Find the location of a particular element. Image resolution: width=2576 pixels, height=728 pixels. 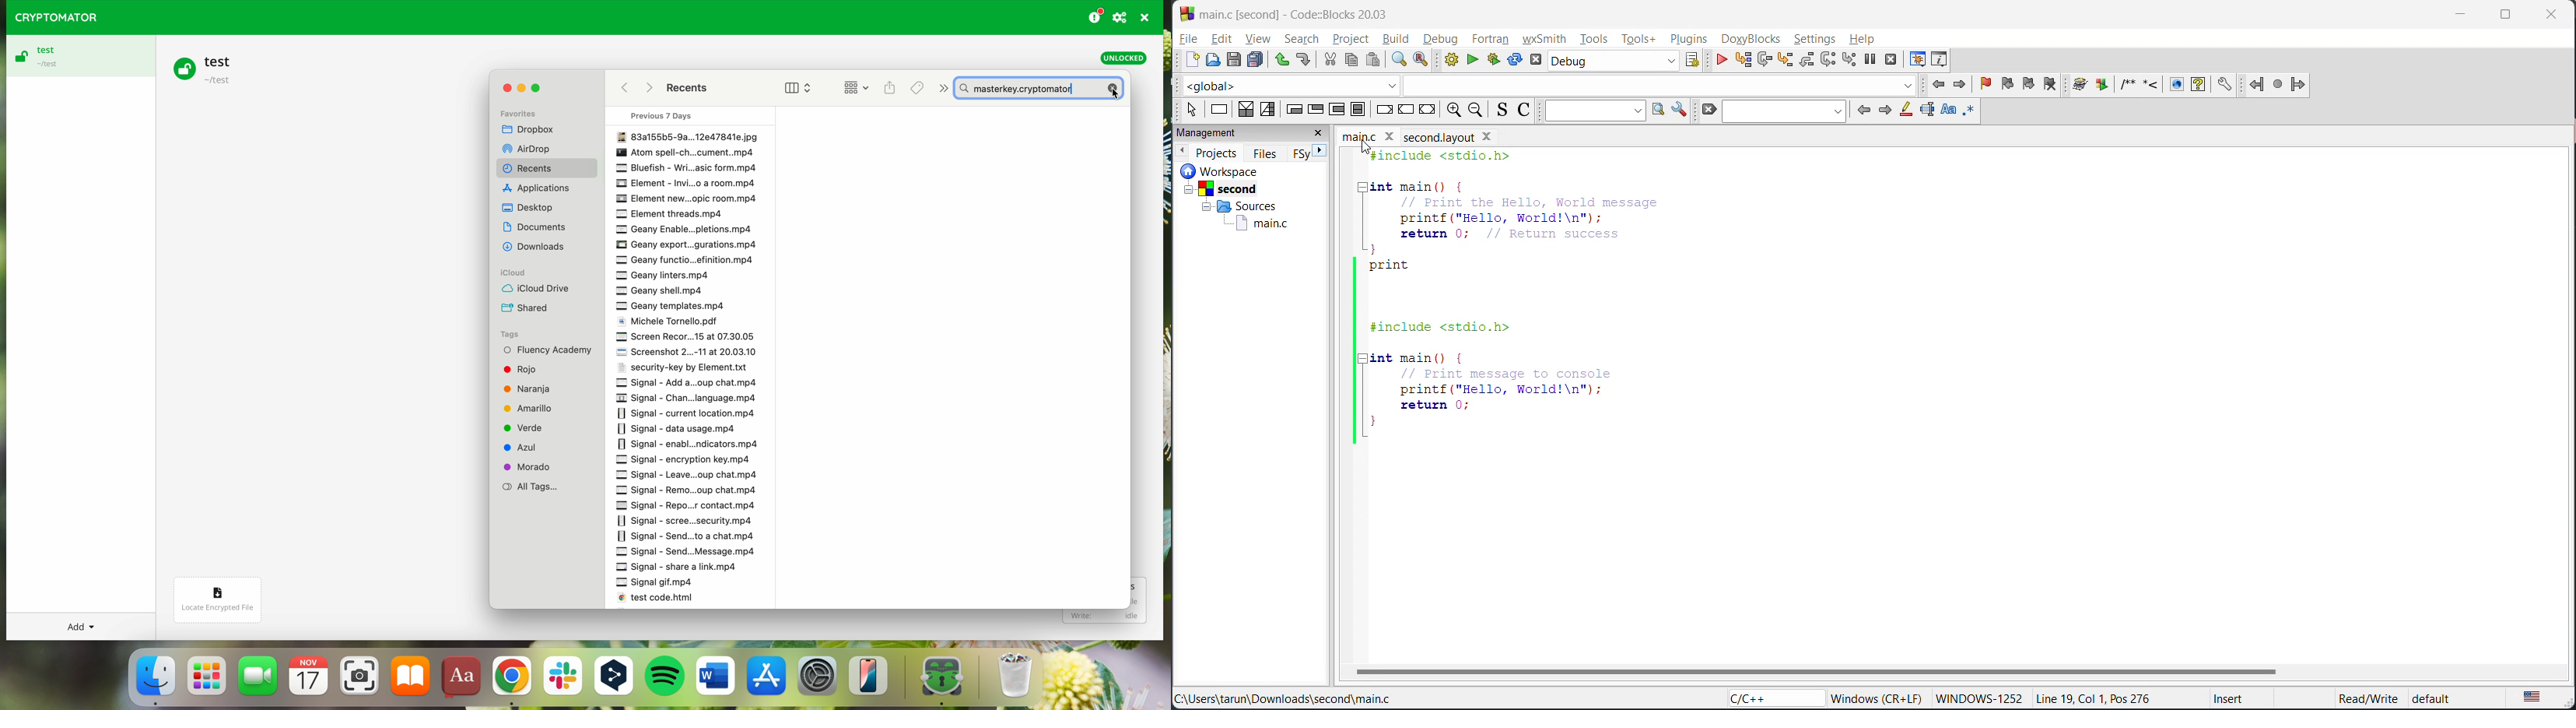

cut is located at coordinates (1331, 61).